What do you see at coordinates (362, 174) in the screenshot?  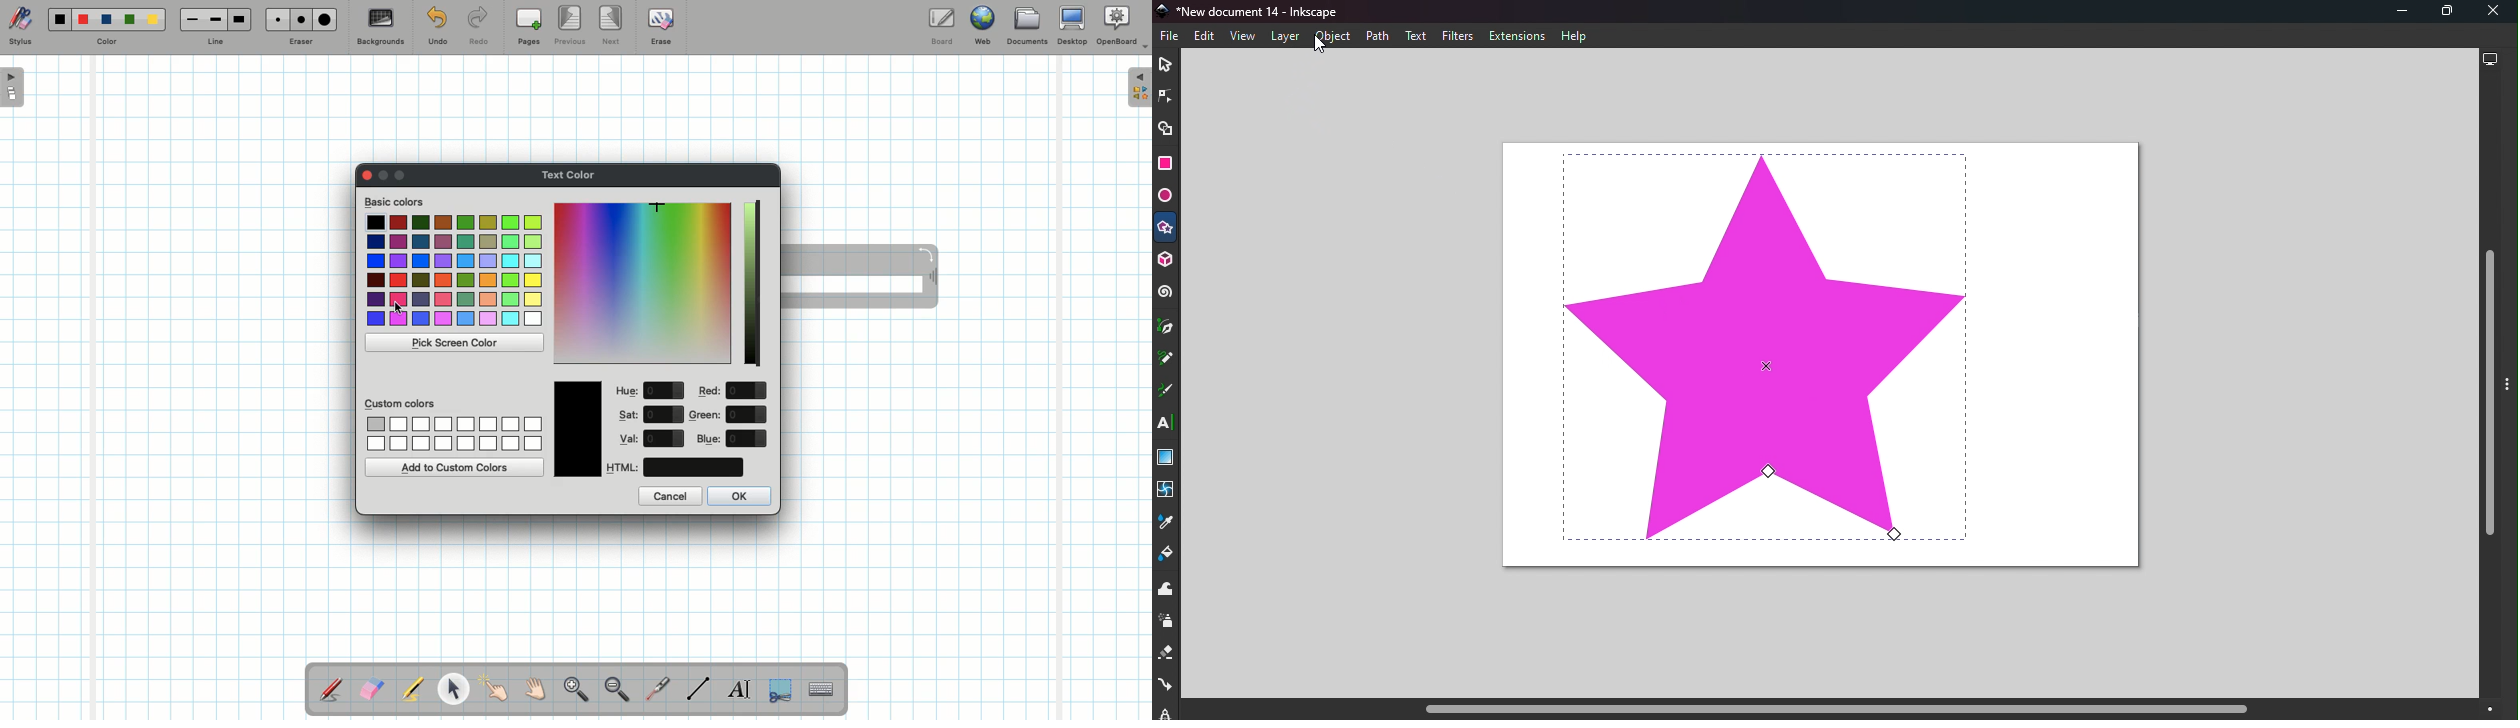 I see `Clor` at bounding box center [362, 174].